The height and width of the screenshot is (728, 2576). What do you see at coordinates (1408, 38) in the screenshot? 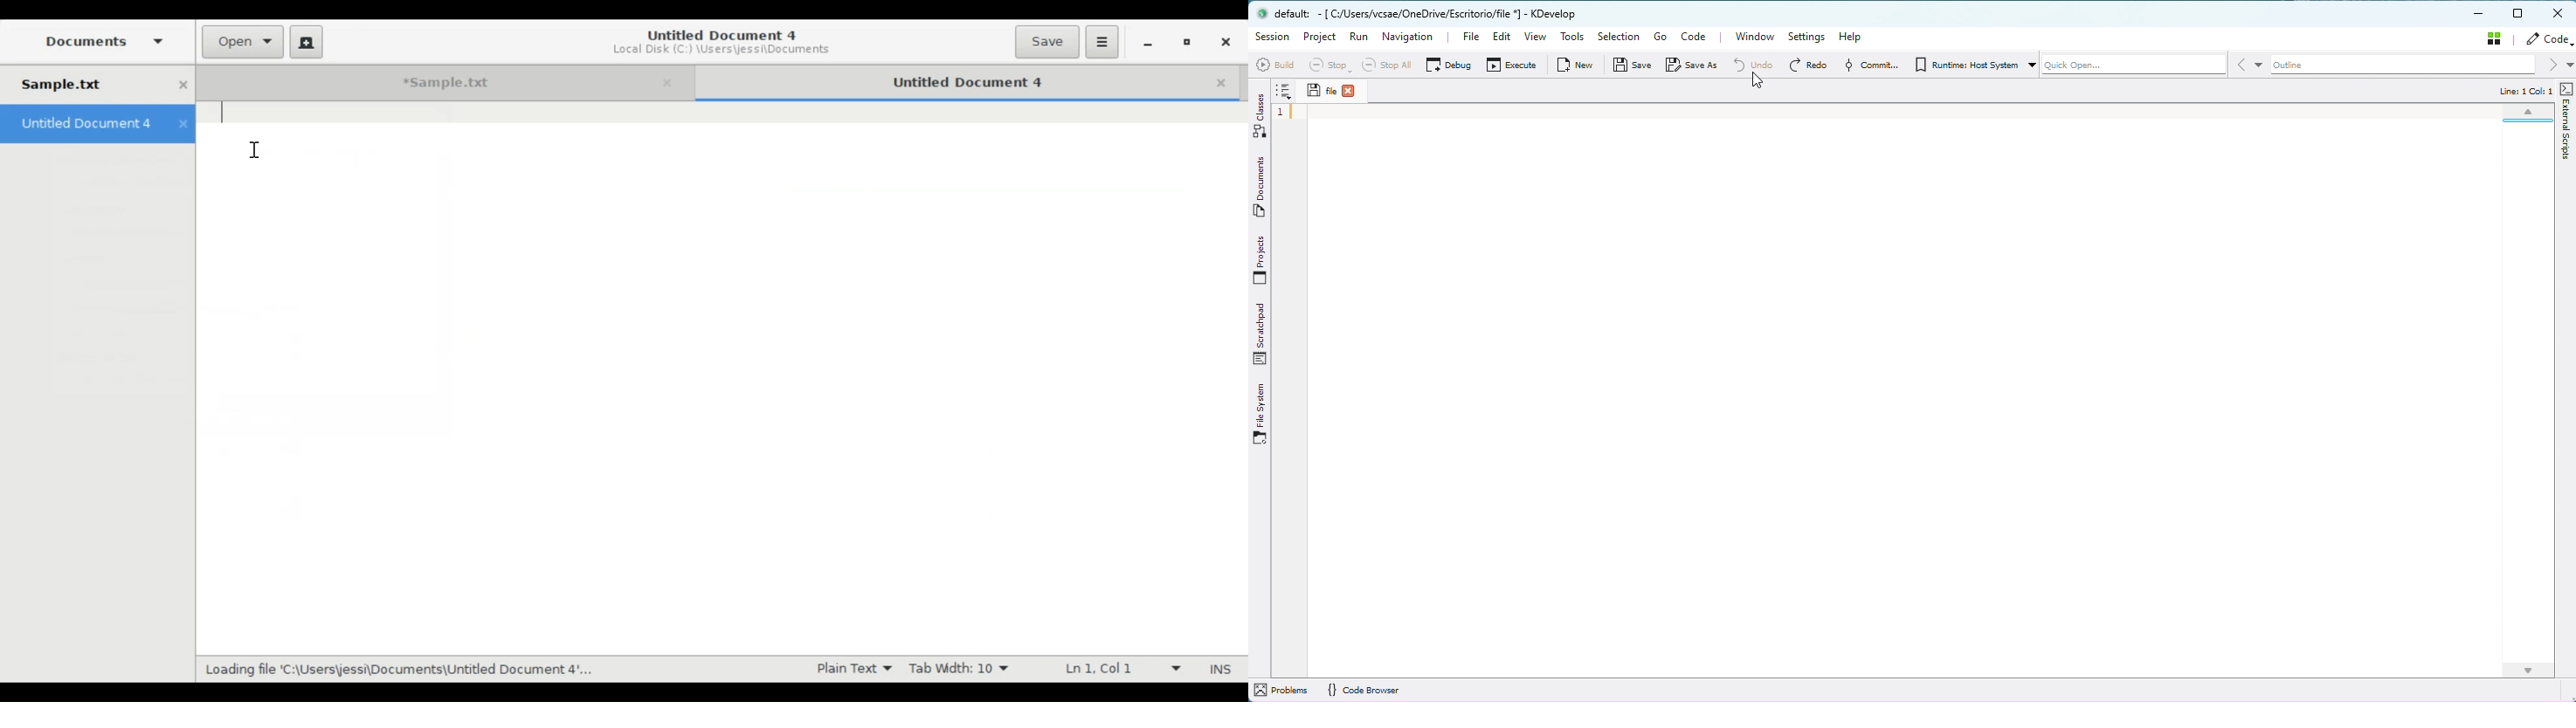
I see `Navigation` at bounding box center [1408, 38].